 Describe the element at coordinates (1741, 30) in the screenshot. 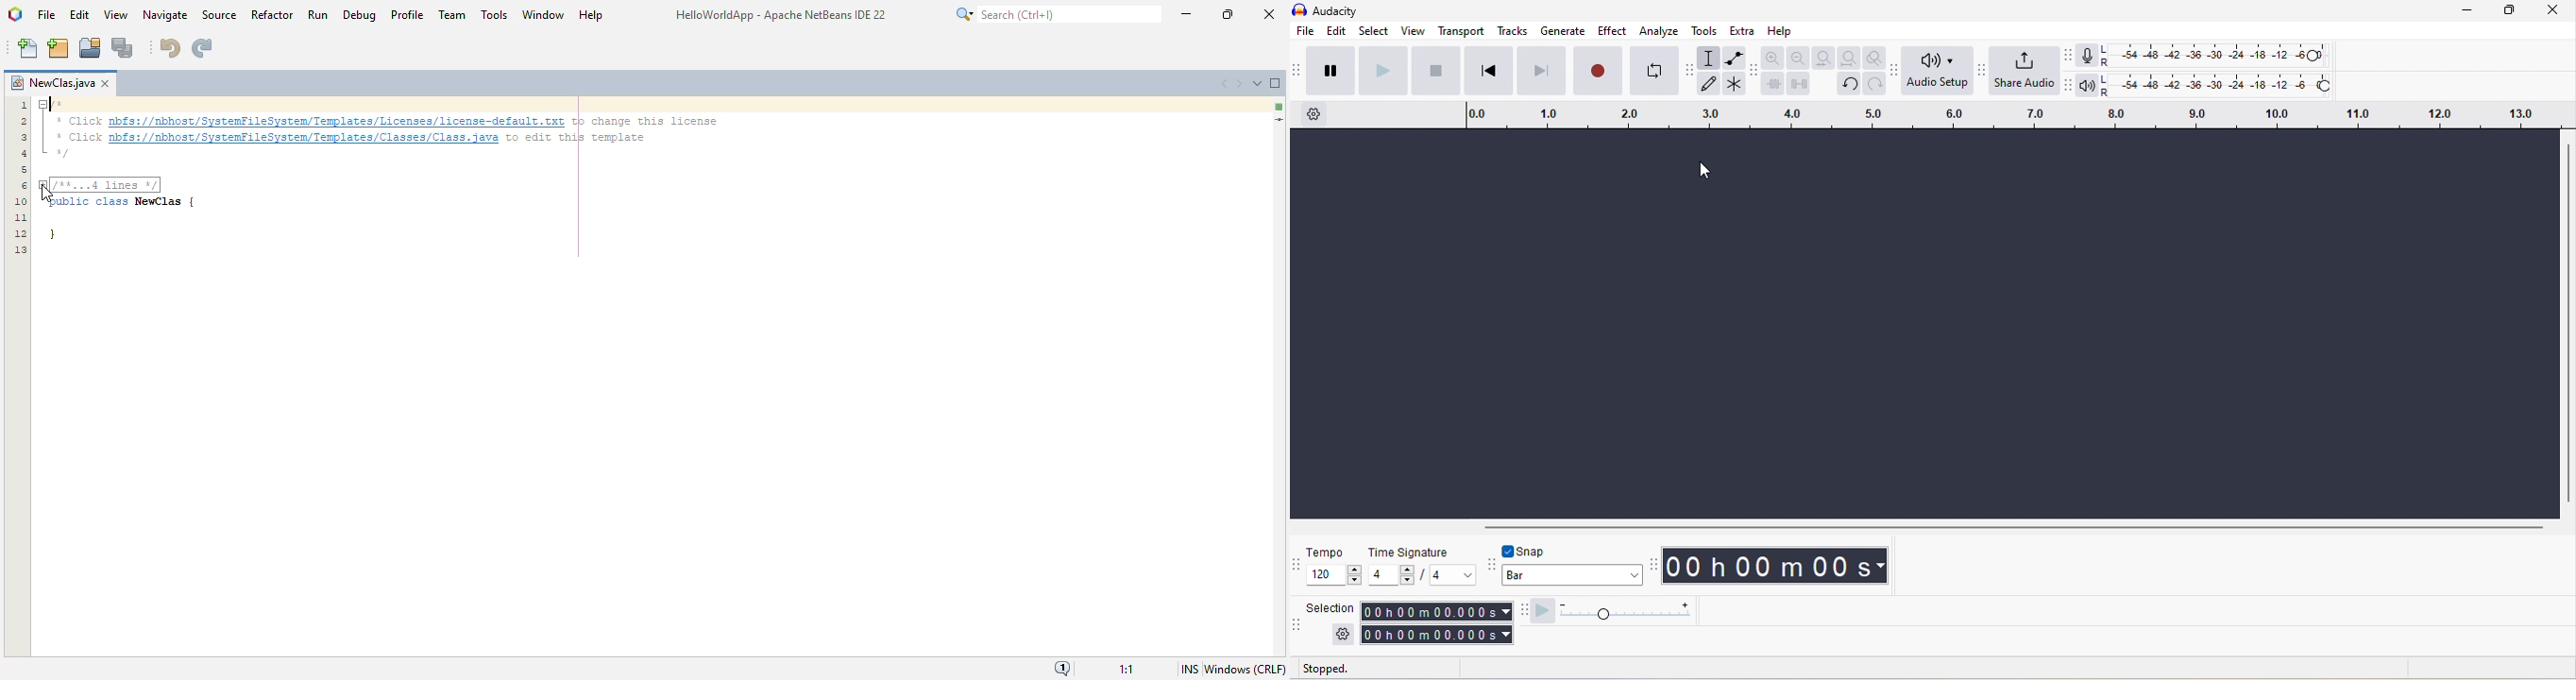

I see `extra` at that location.